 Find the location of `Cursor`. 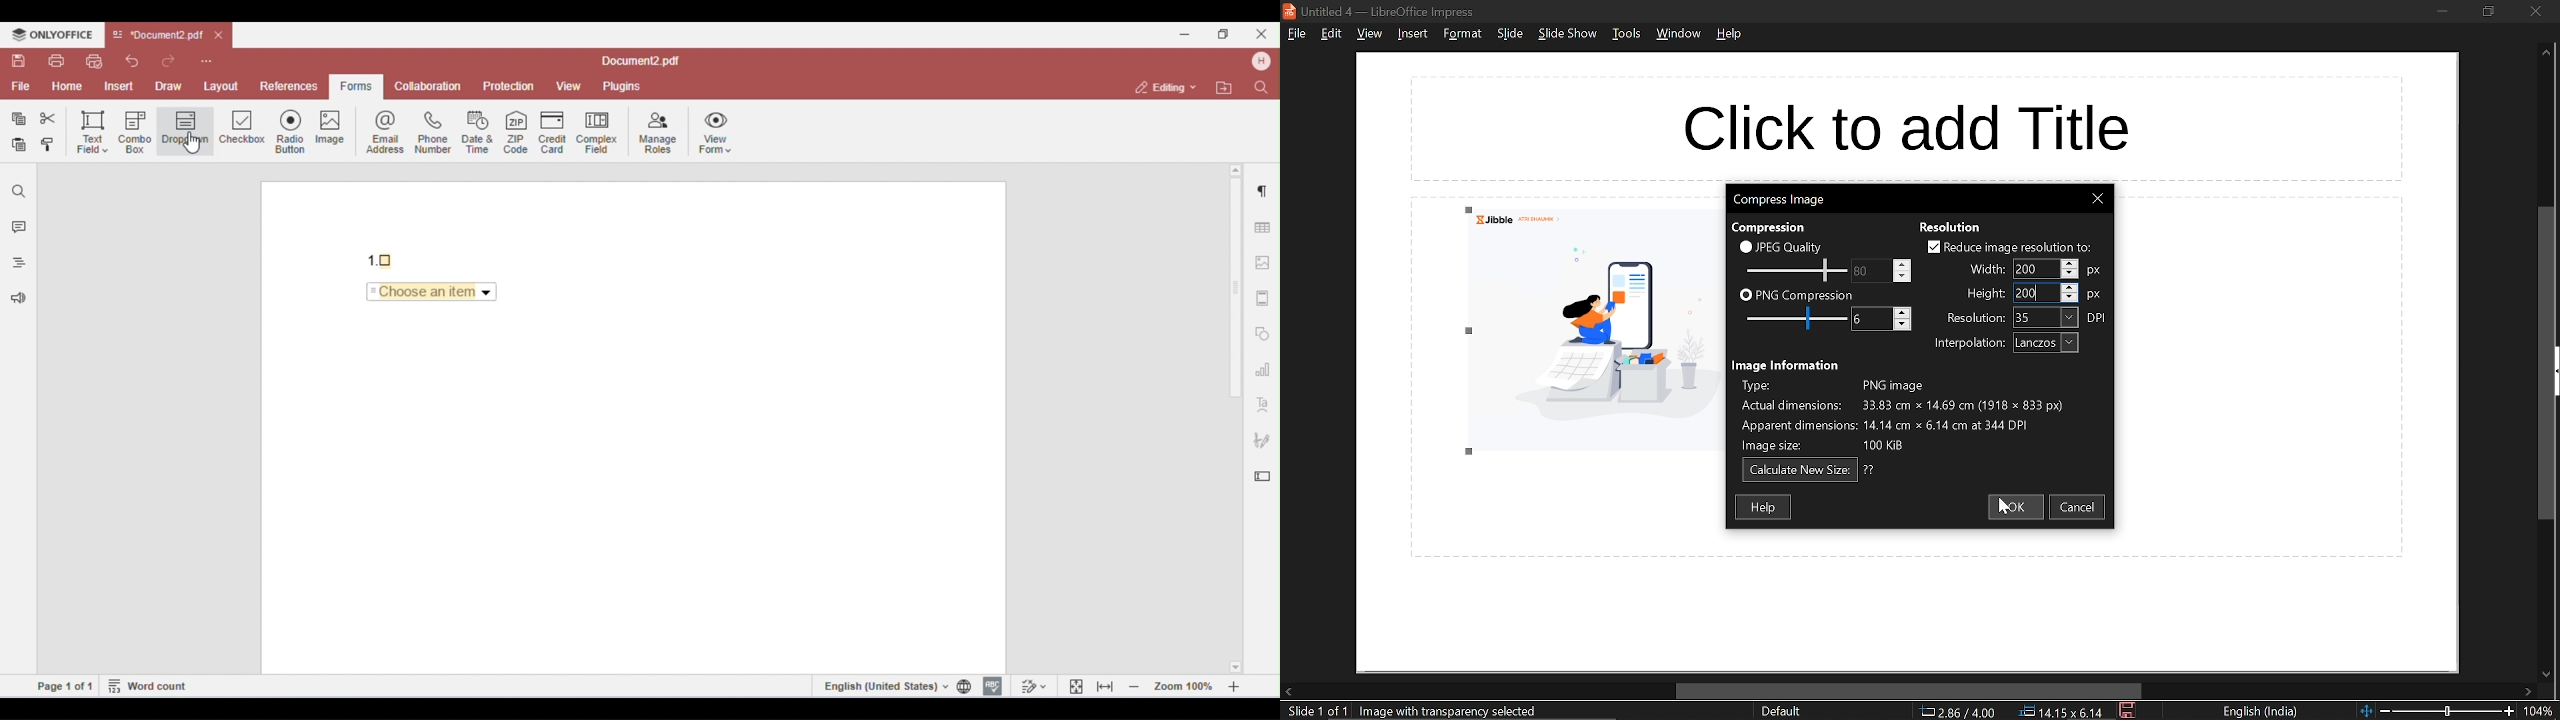

Cursor is located at coordinates (2038, 294).